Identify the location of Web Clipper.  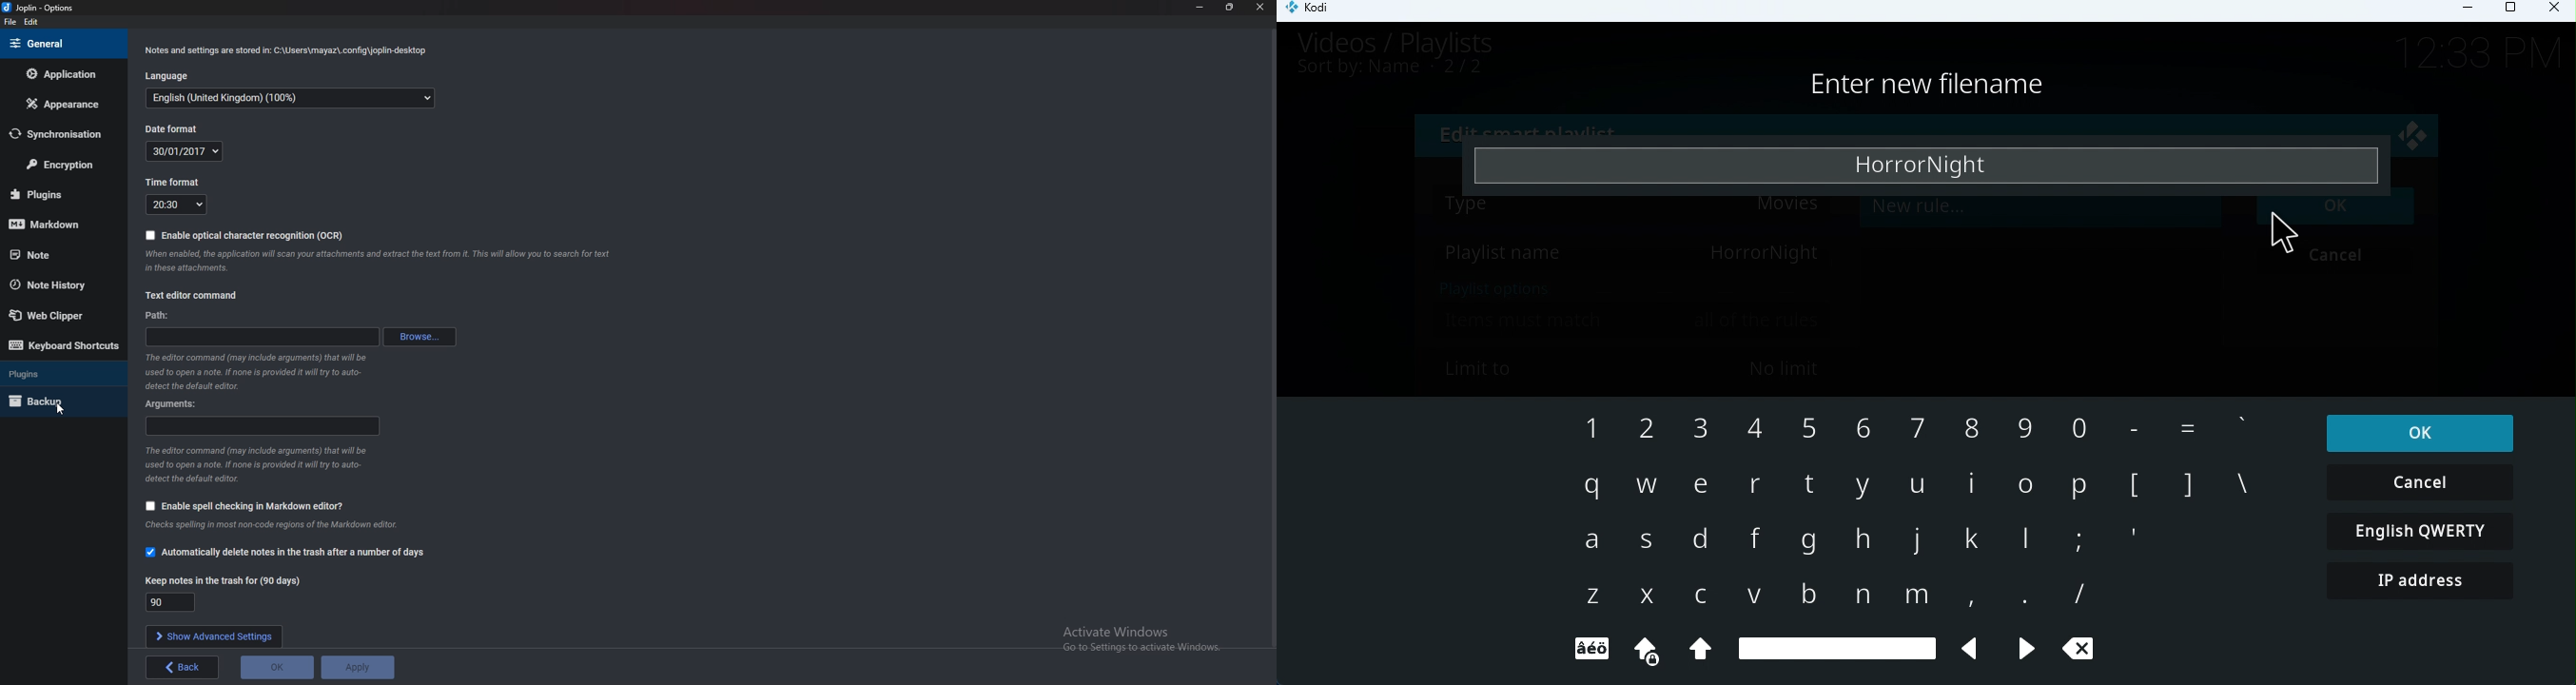
(62, 315).